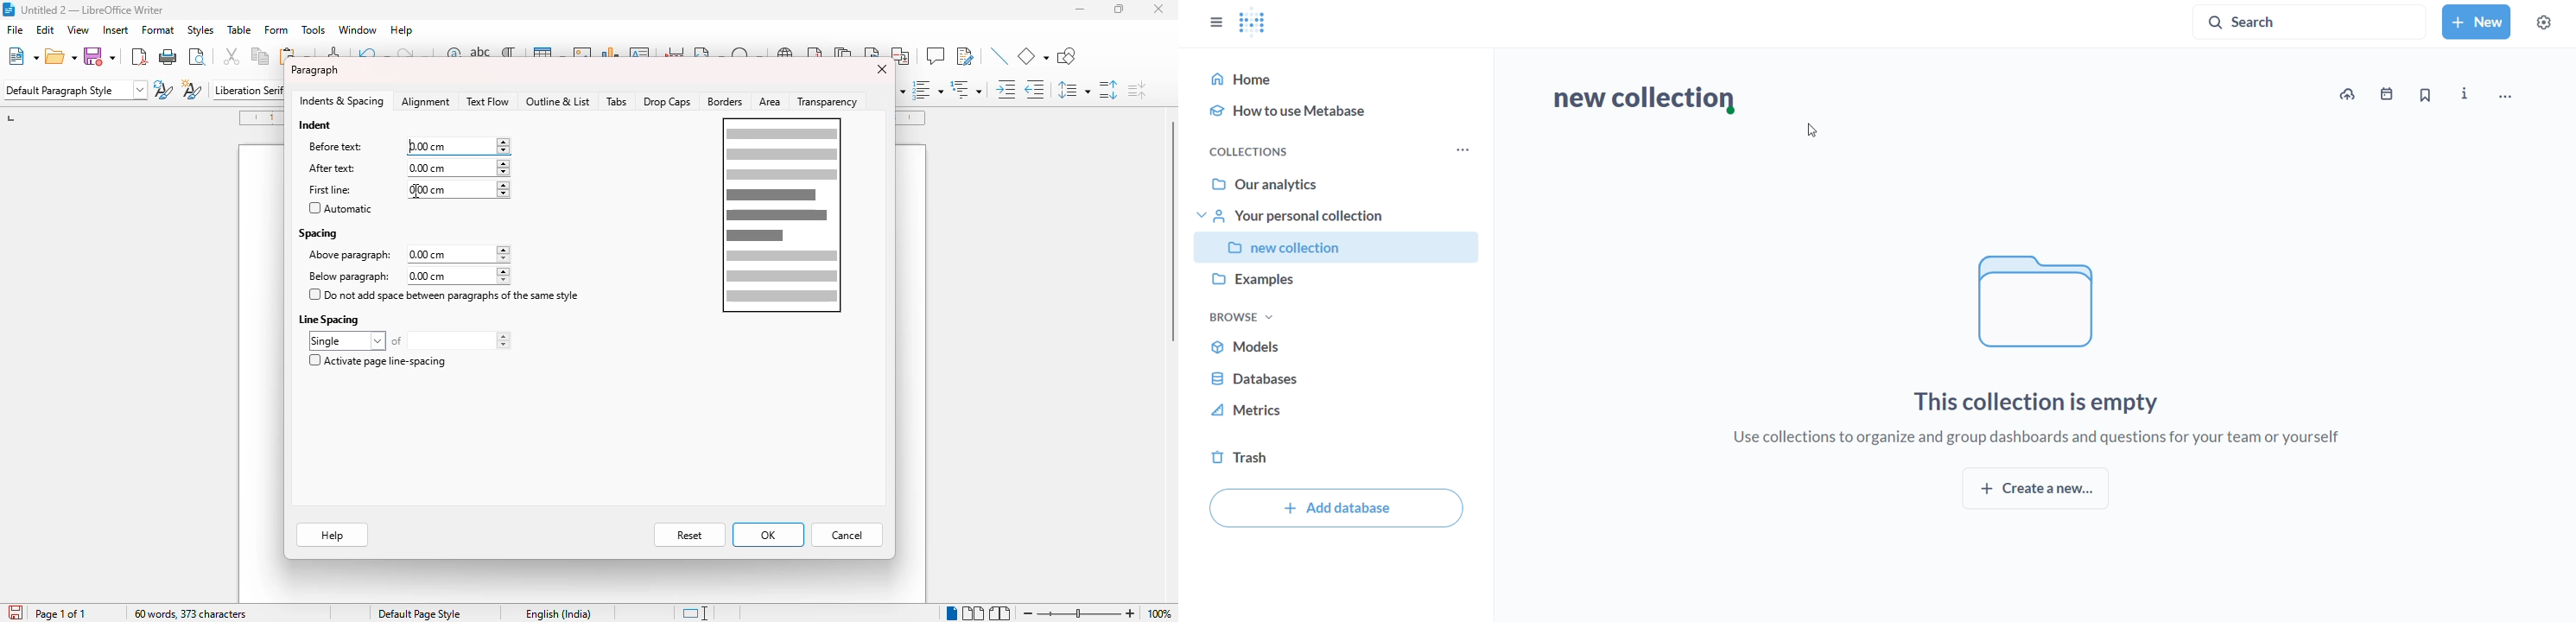 The height and width of the screenshot is (644, 2576). What do you see at coordinates (2036, 489) in the screenshot?
I see `create new collection` at bounding box center [2036, 489].